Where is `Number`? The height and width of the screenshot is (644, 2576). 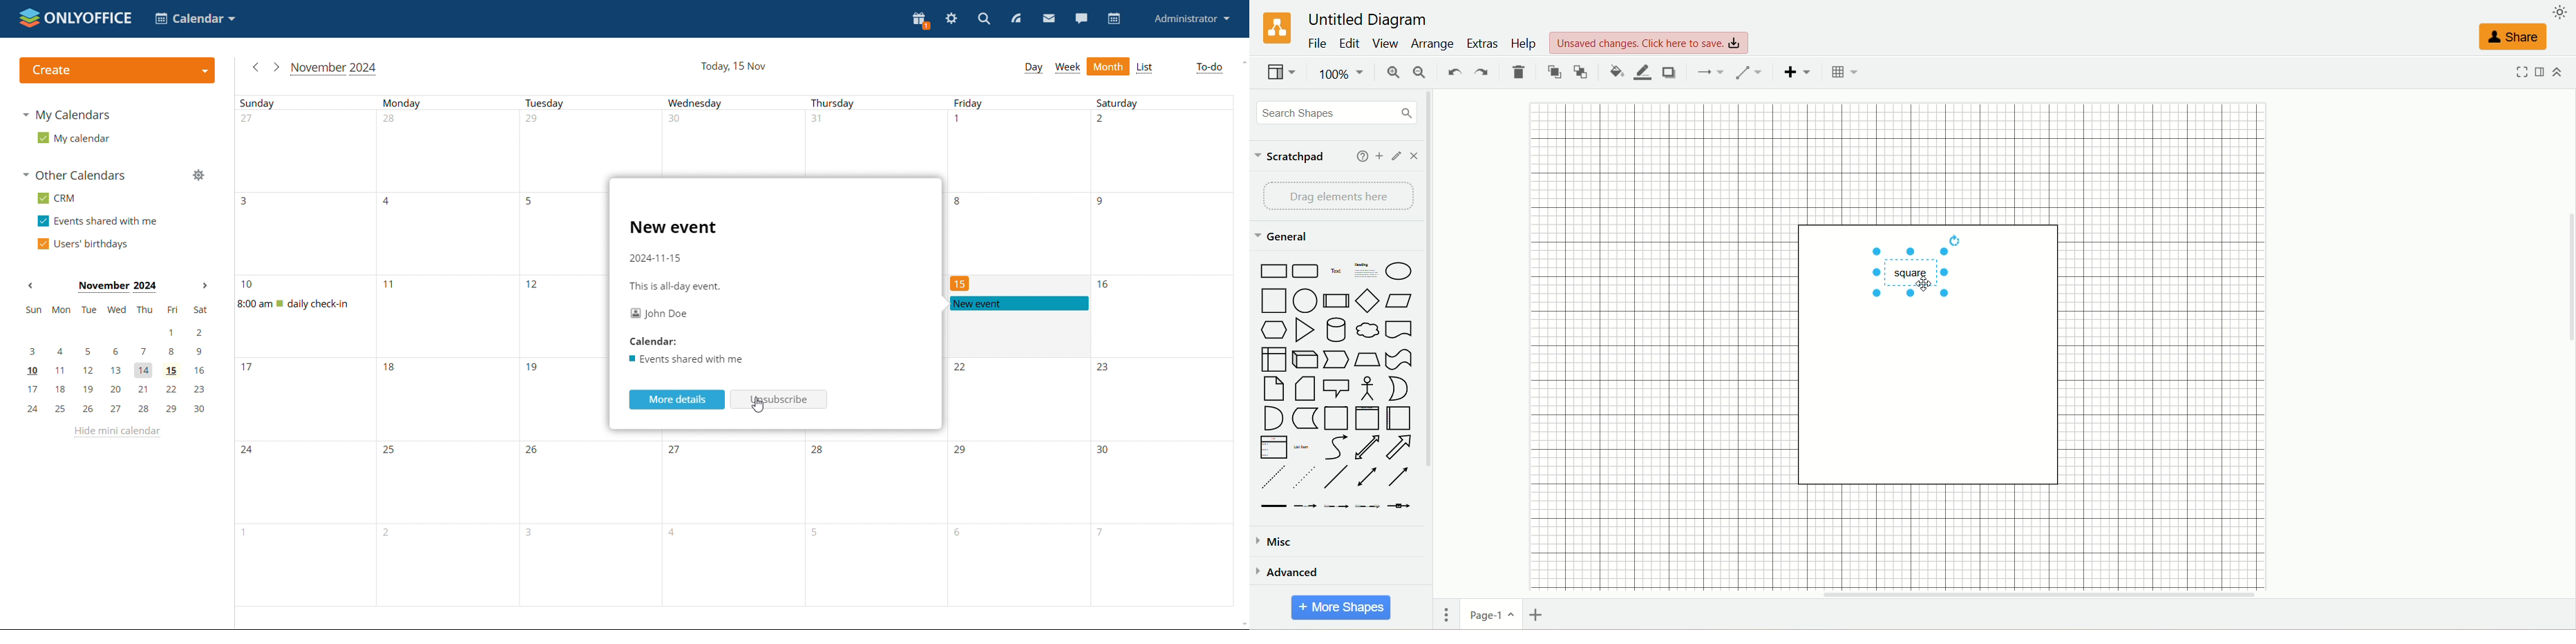
Number is located at coordinates (536, 286).